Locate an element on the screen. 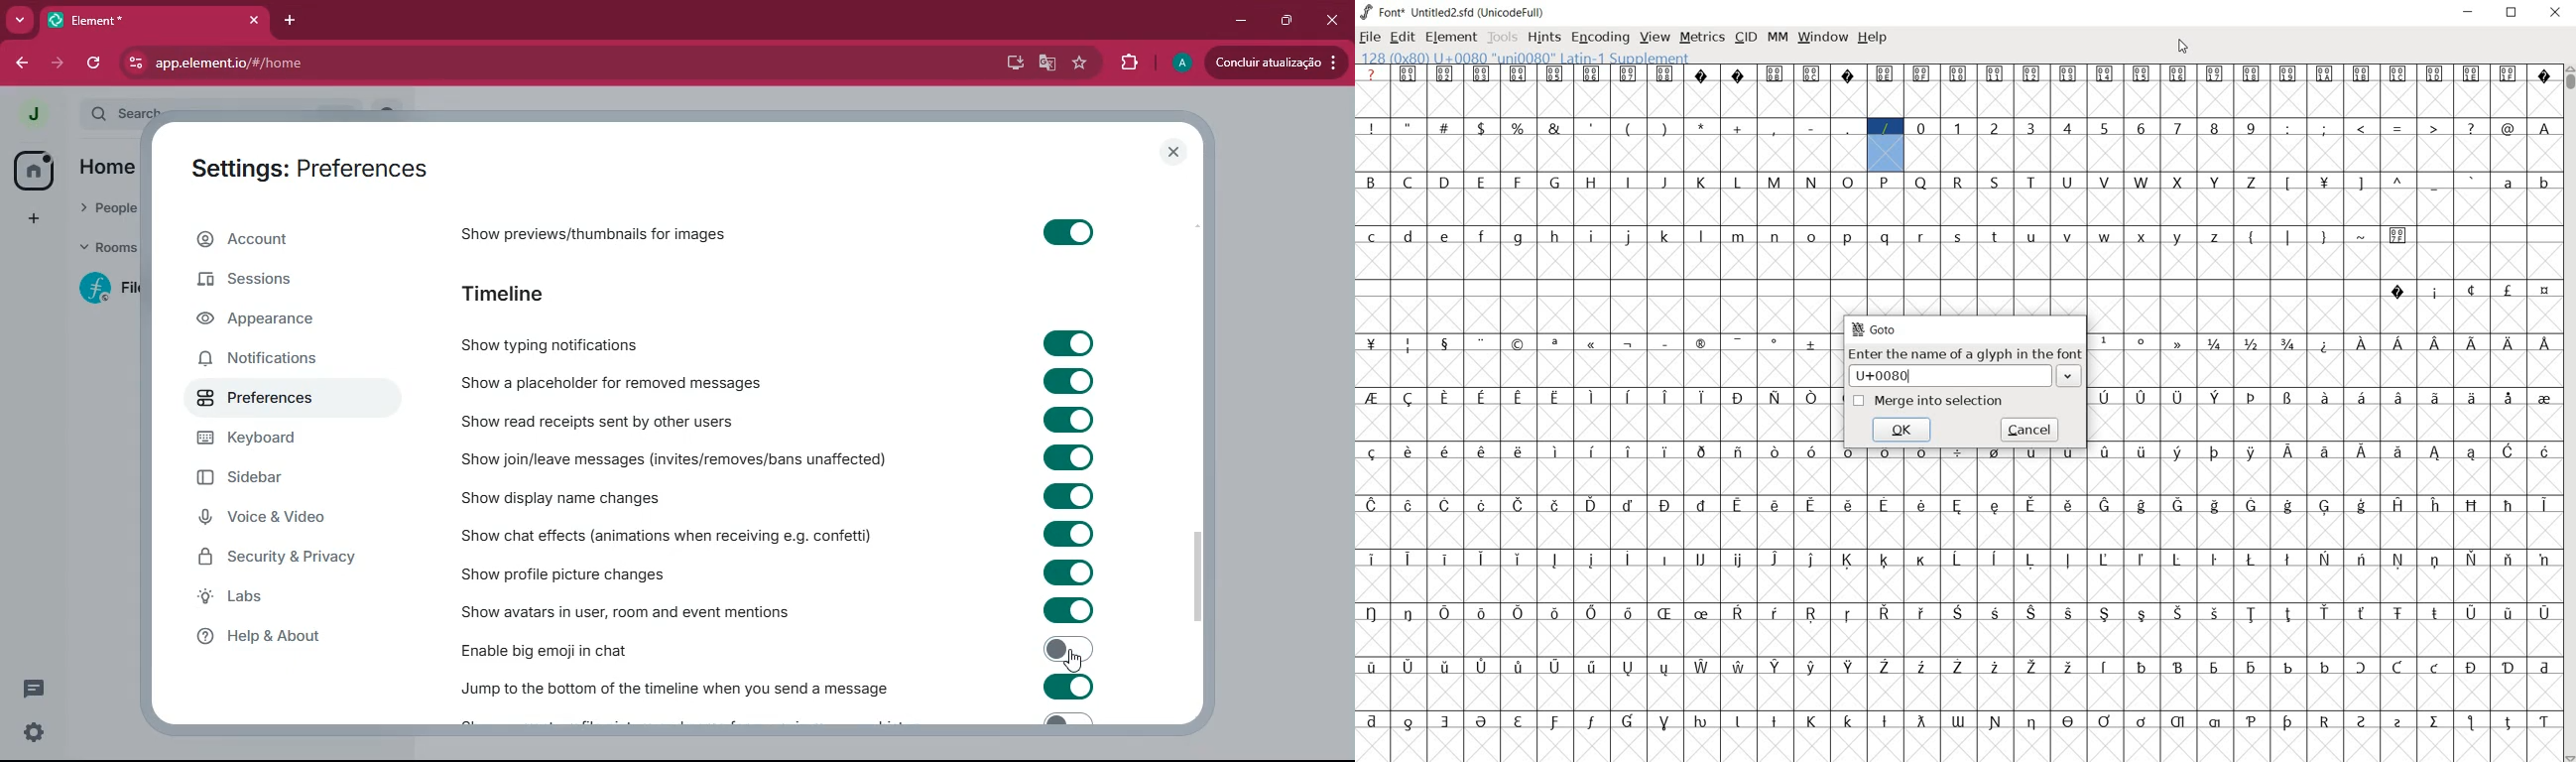 The height and width of the screenshot is (784, 2576). glyph is located at coordinates (2251, 128).